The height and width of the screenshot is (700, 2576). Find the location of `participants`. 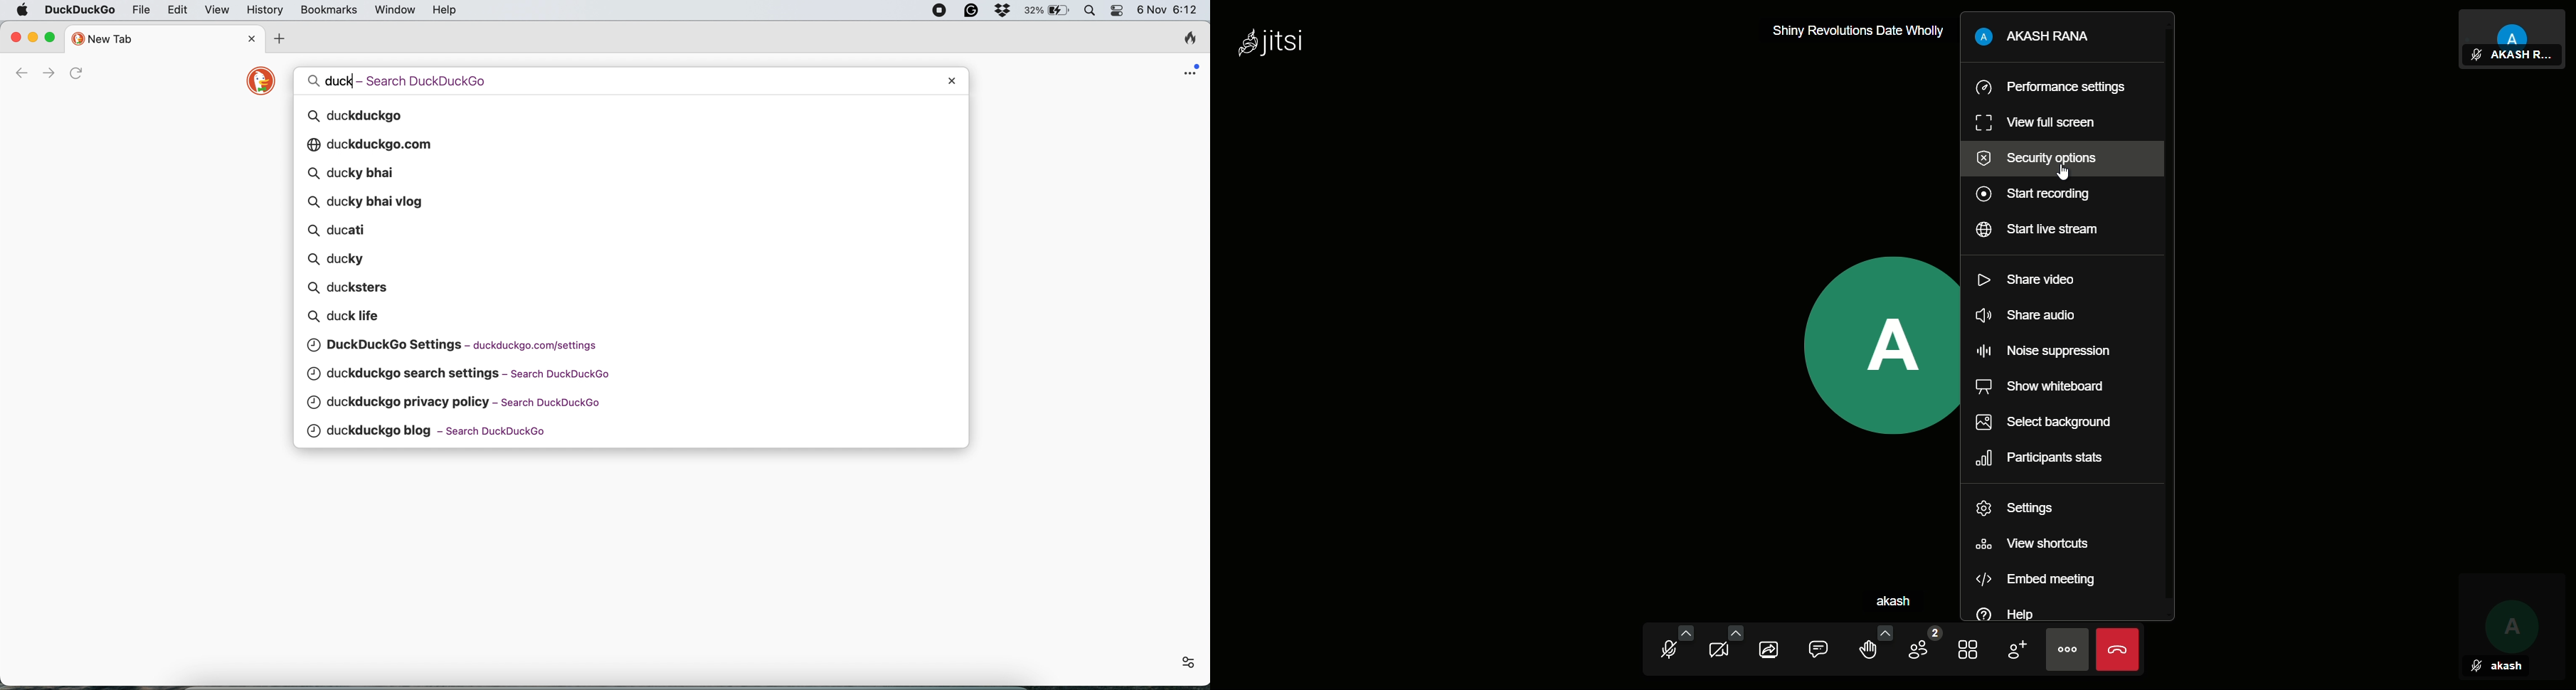

participants is located at coordinates (1922, 647).